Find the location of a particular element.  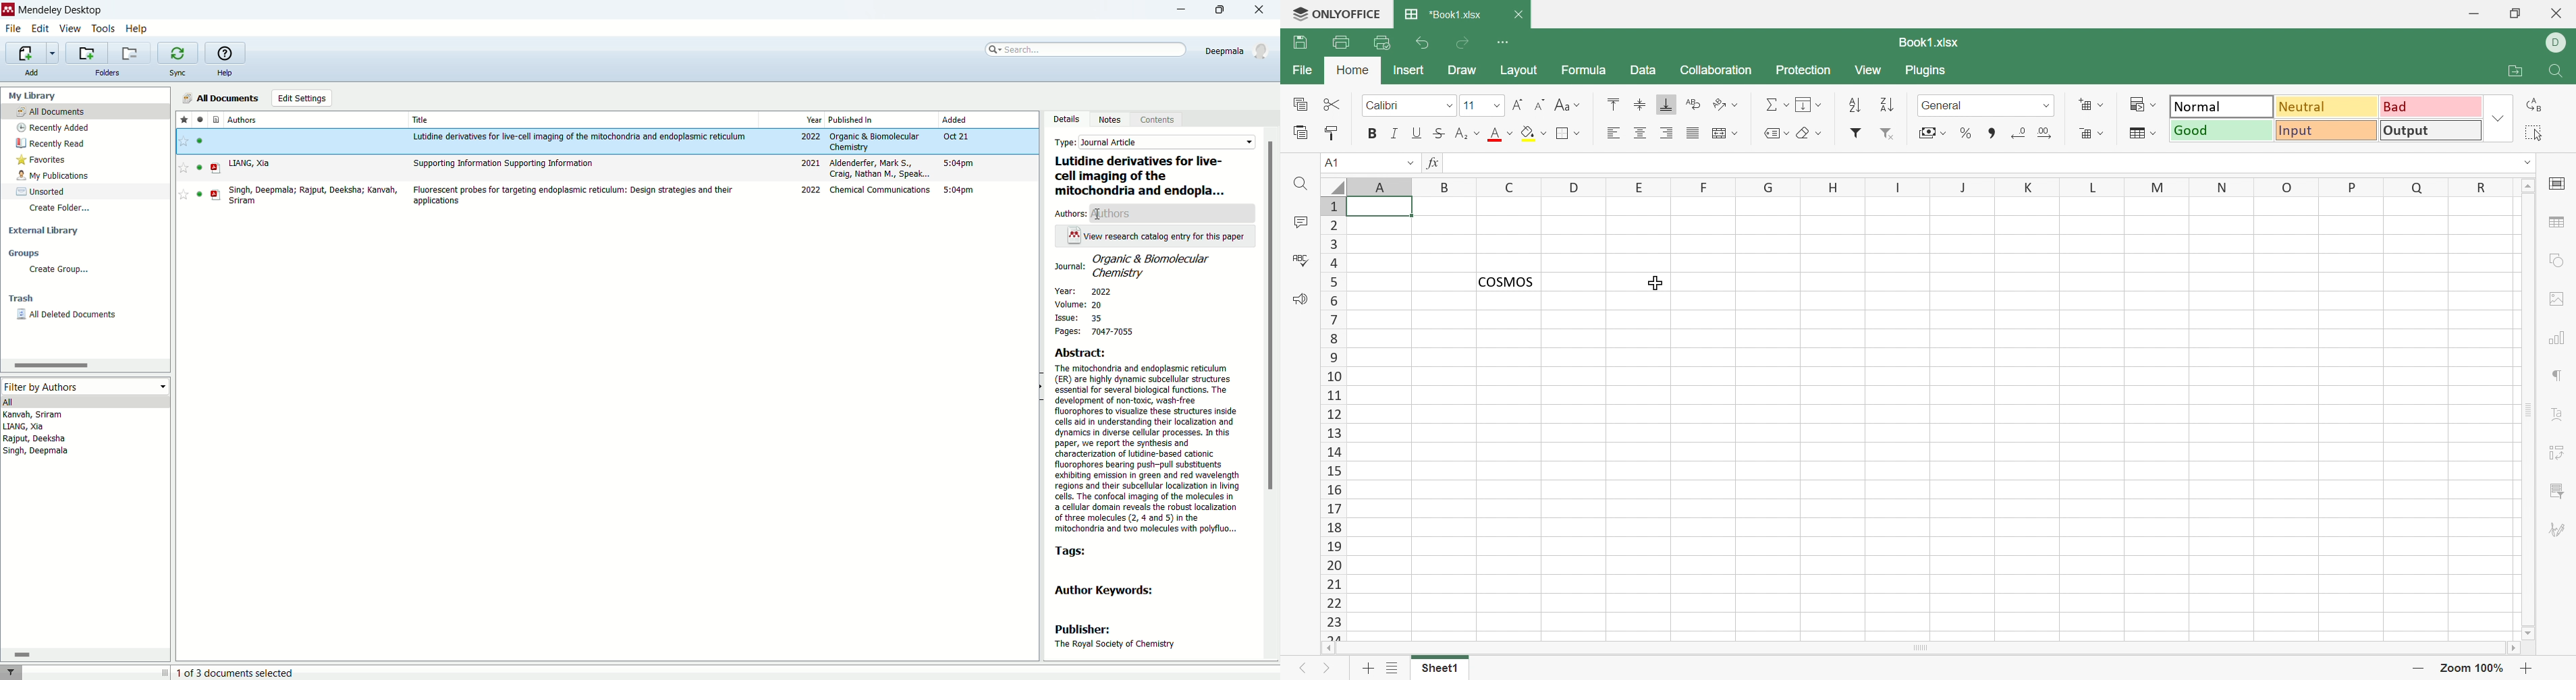

Image settings is located at coordinates (2556, 300).